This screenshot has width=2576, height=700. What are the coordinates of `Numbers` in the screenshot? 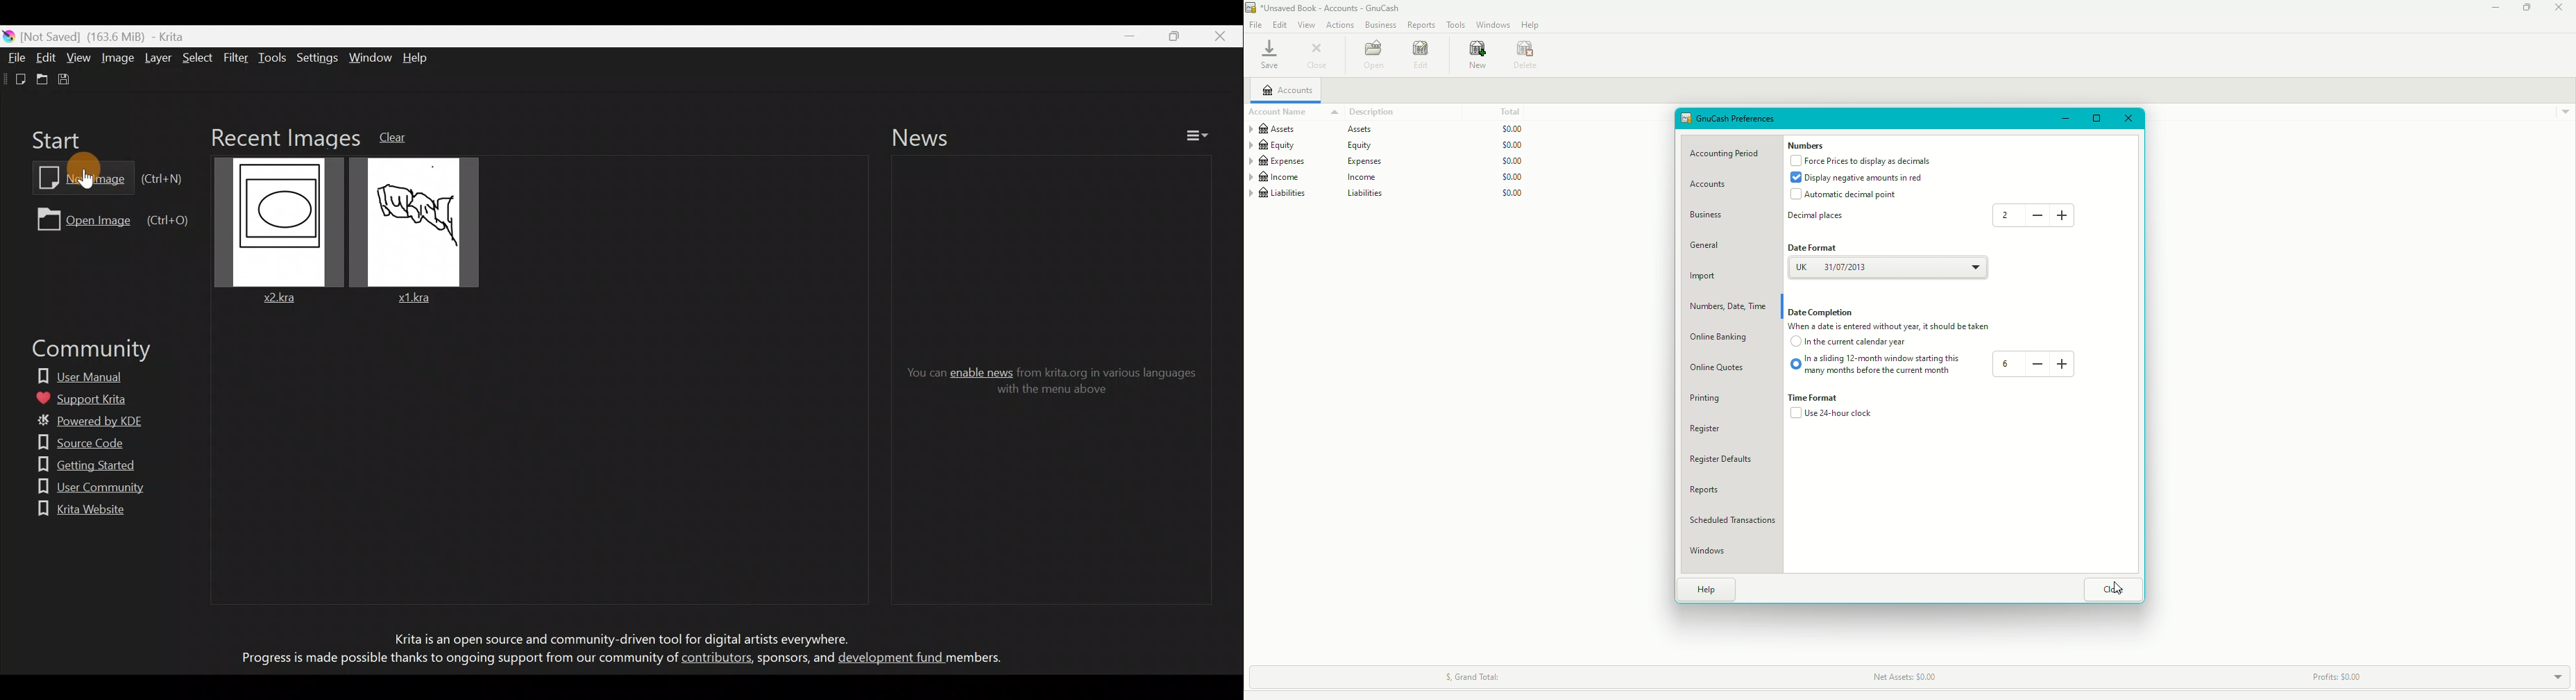 It's located at (1806, 146).